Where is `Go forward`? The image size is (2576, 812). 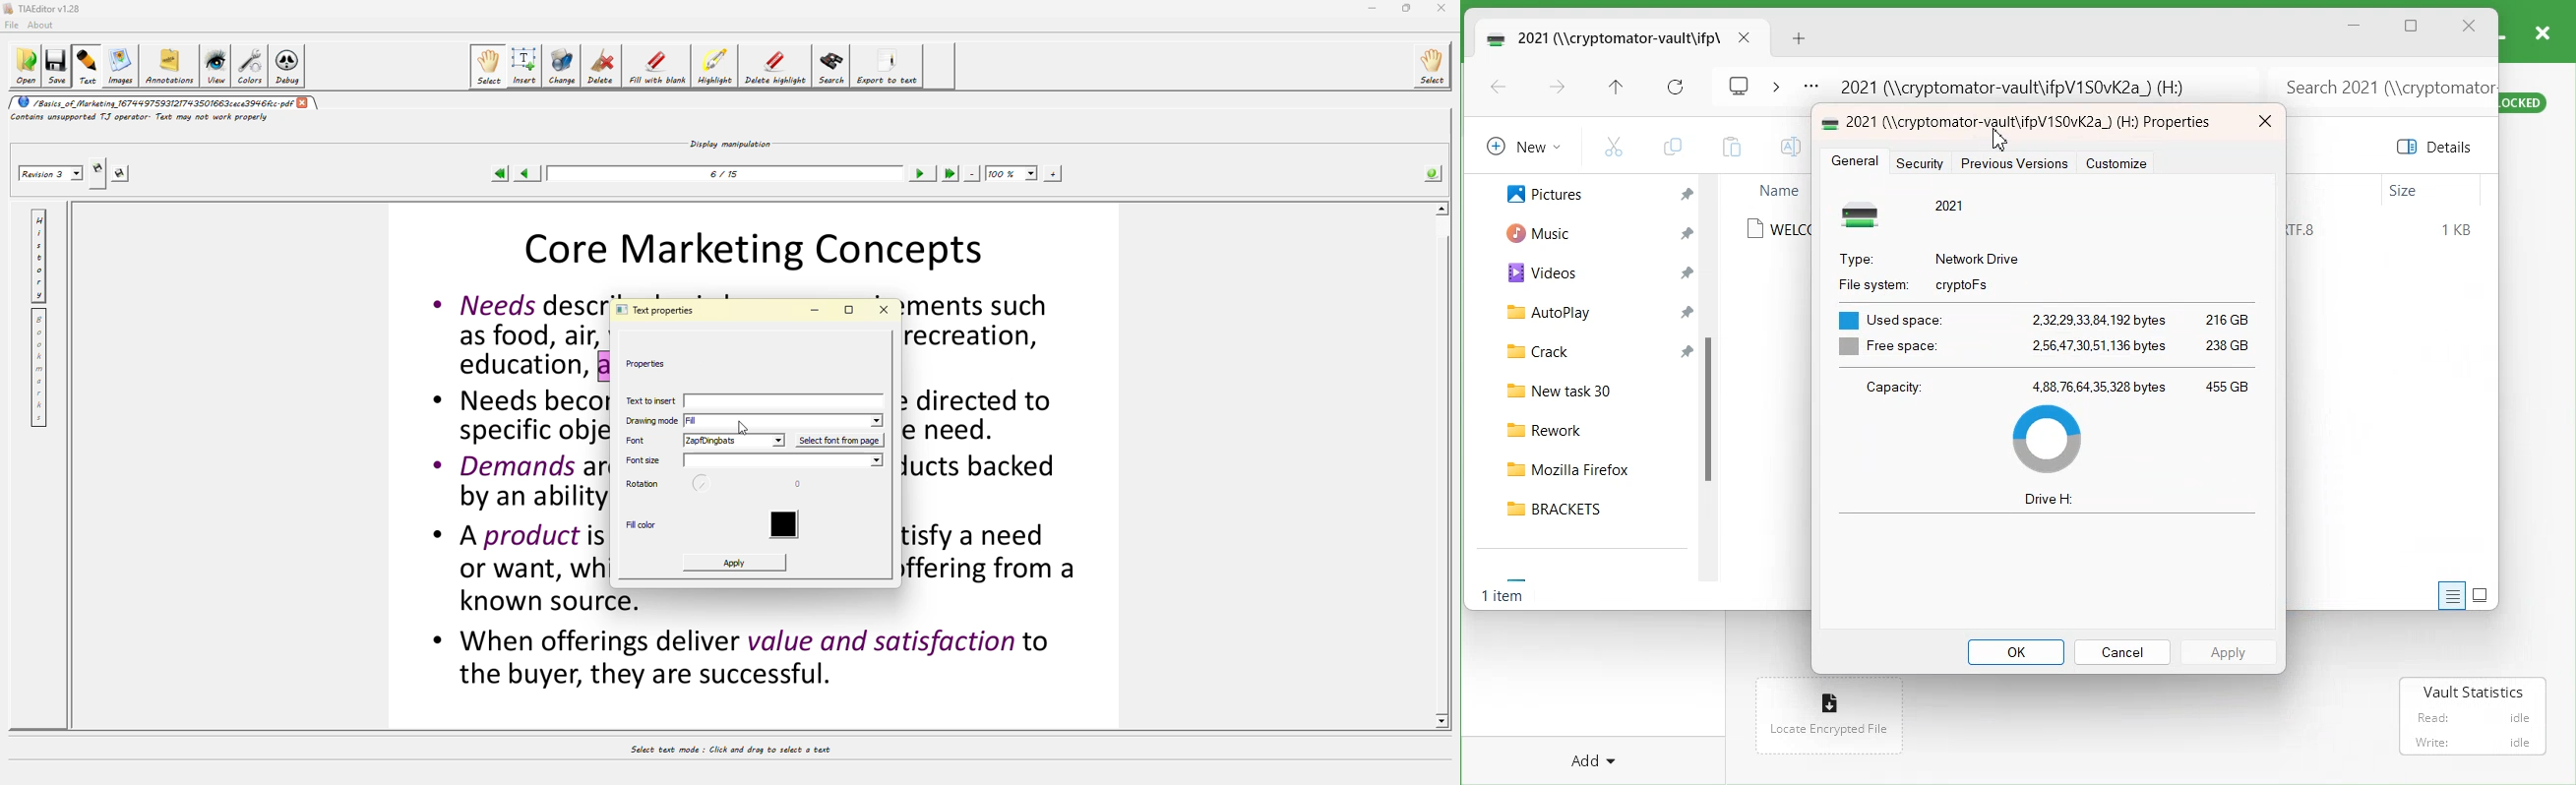 Go forward is located at coordinates (1558, 89).